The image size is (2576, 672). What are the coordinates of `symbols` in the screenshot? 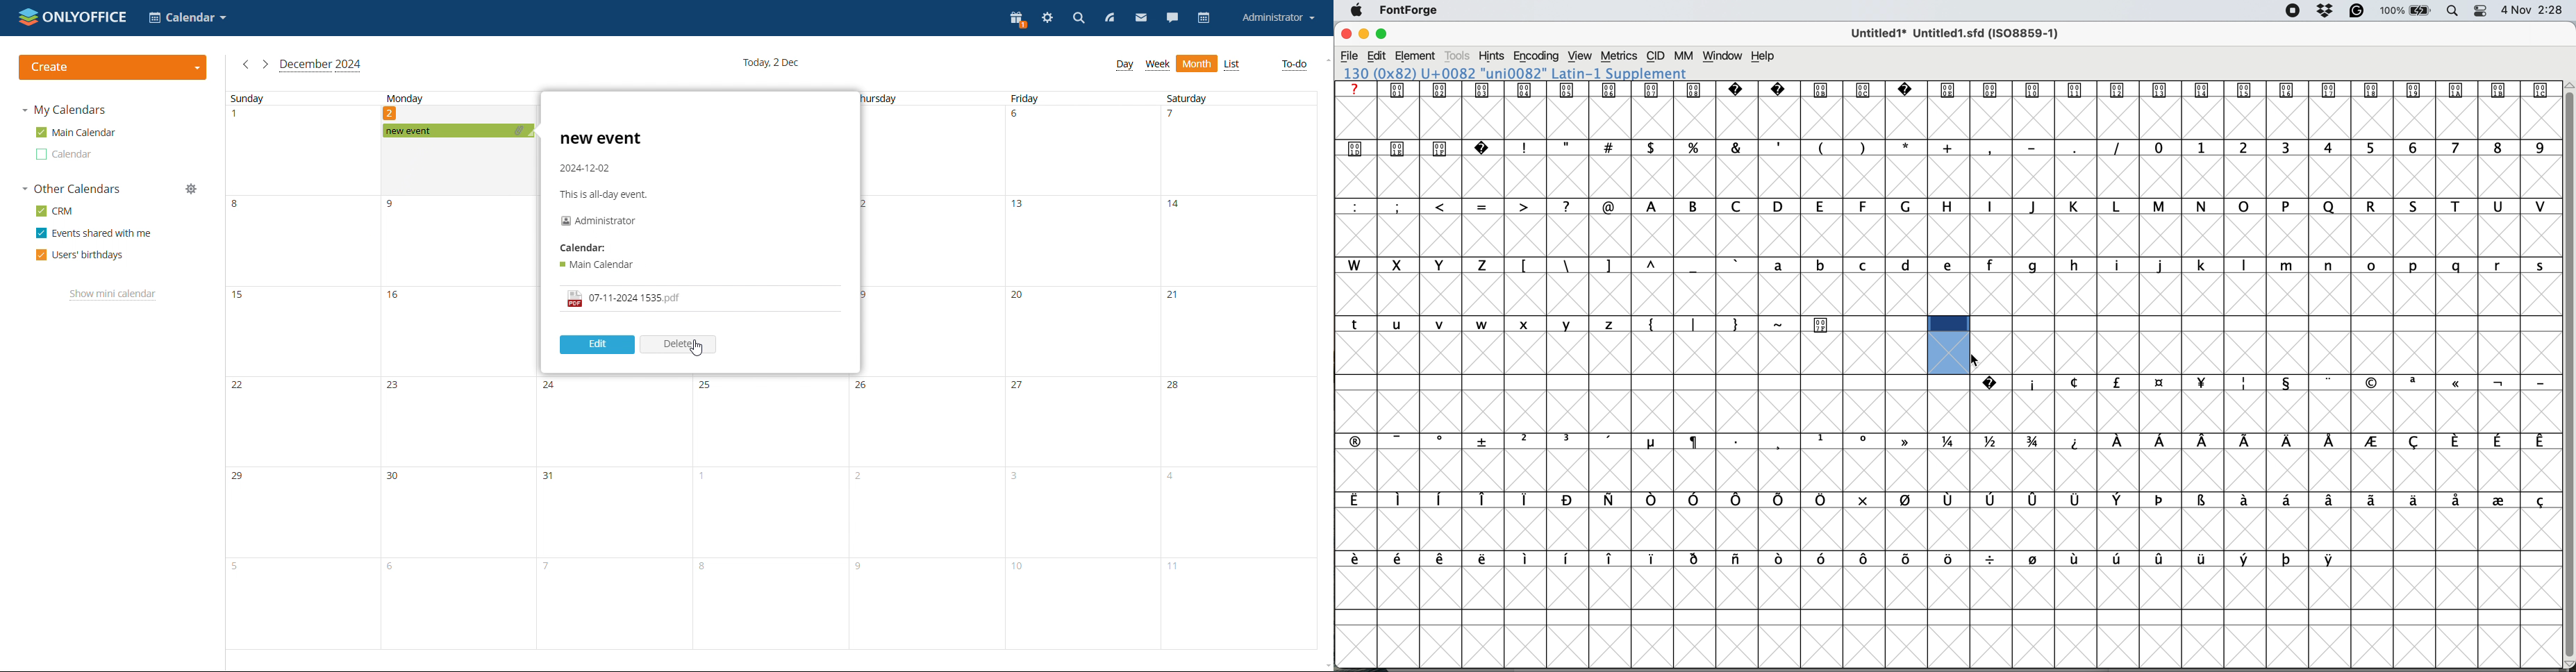 It's located at (2266, 383).